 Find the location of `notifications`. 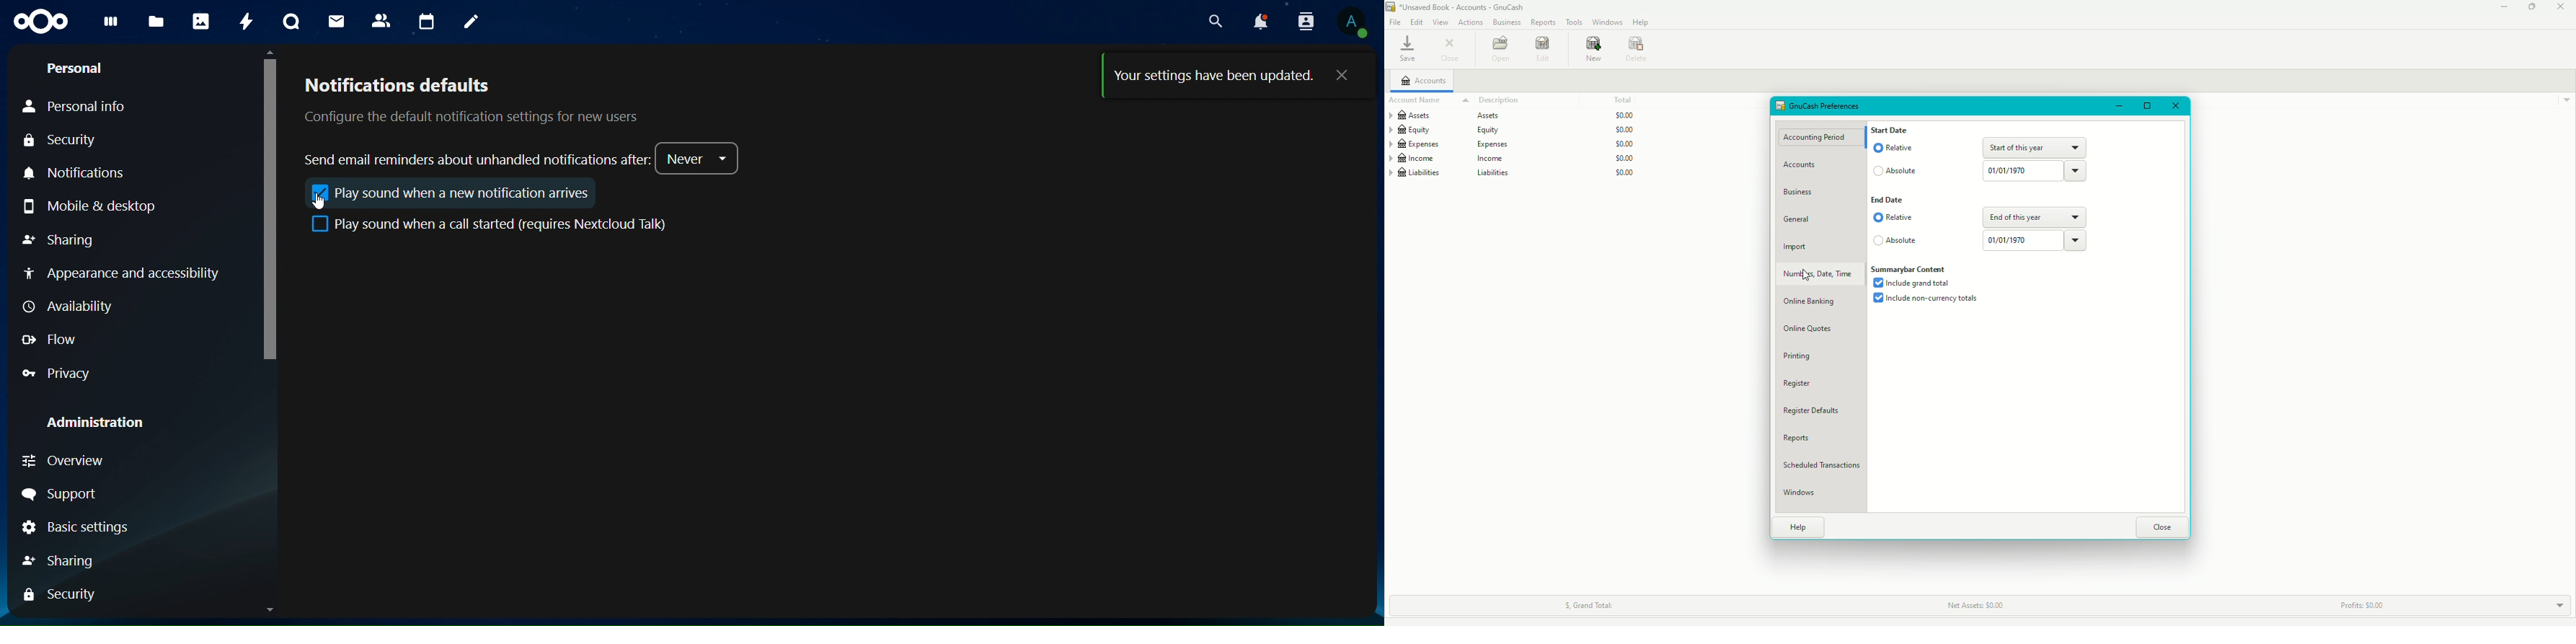

notifications is located at coordinates (1258, 21).